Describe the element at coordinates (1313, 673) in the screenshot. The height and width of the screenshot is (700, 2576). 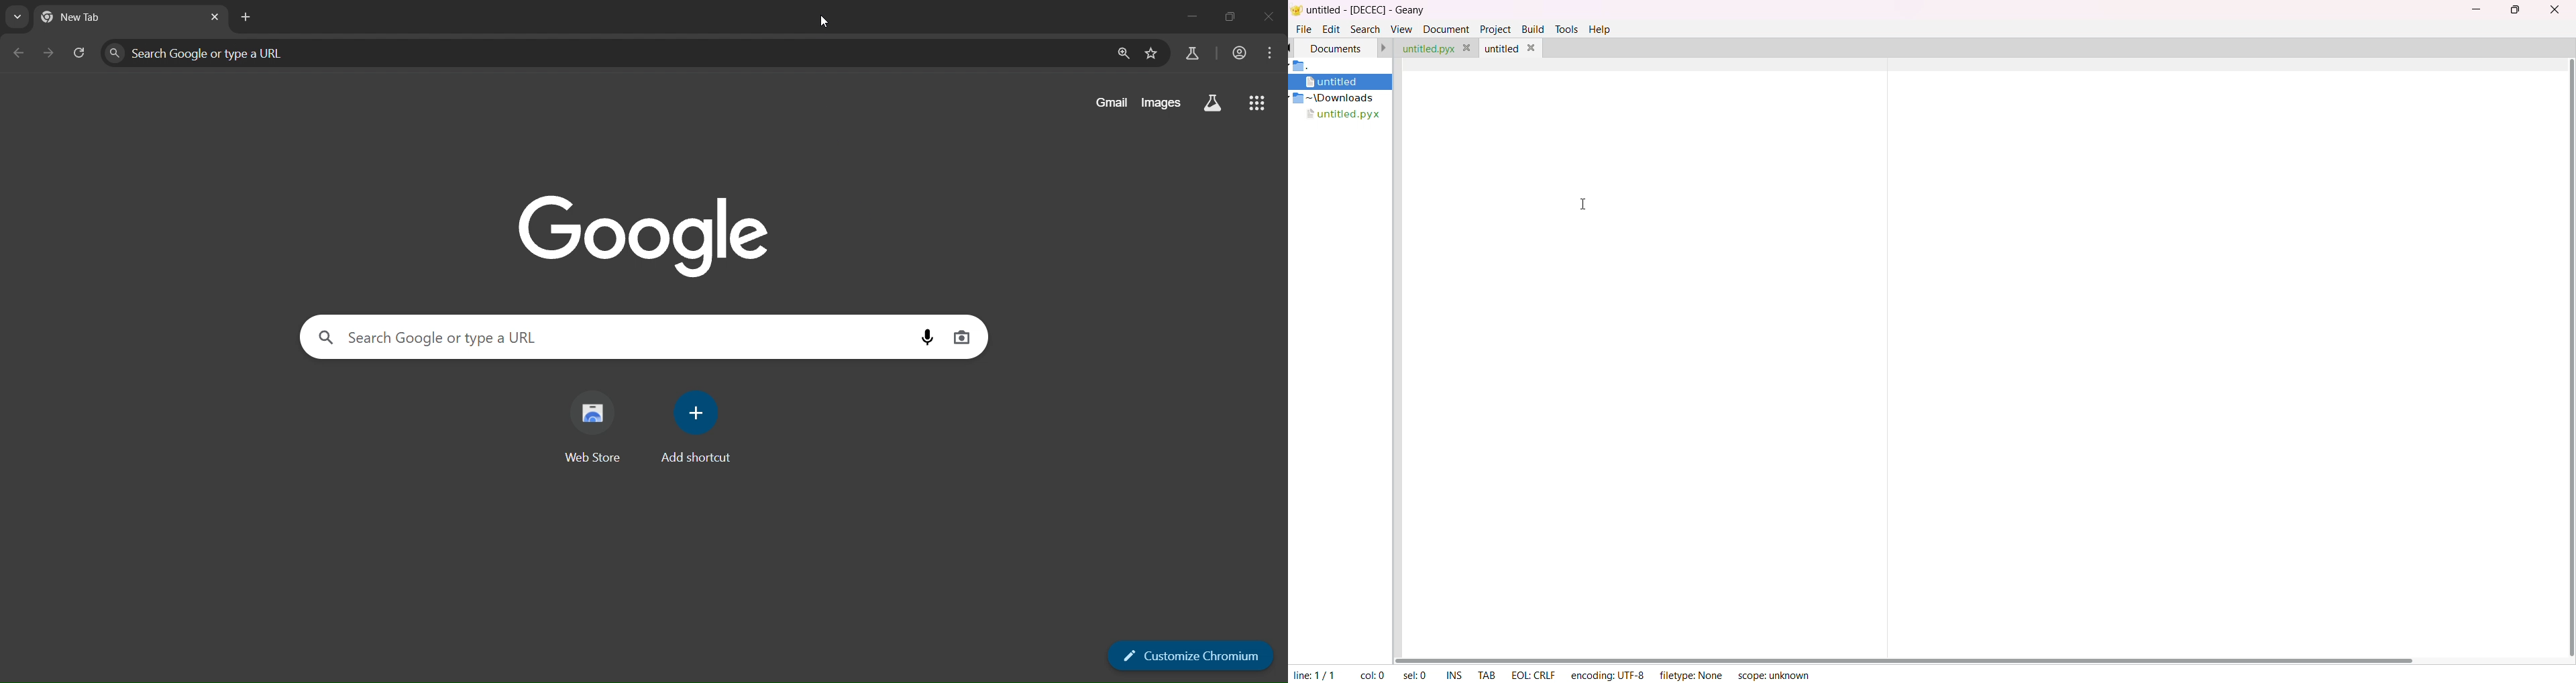
I see `line 1/1` at that location.